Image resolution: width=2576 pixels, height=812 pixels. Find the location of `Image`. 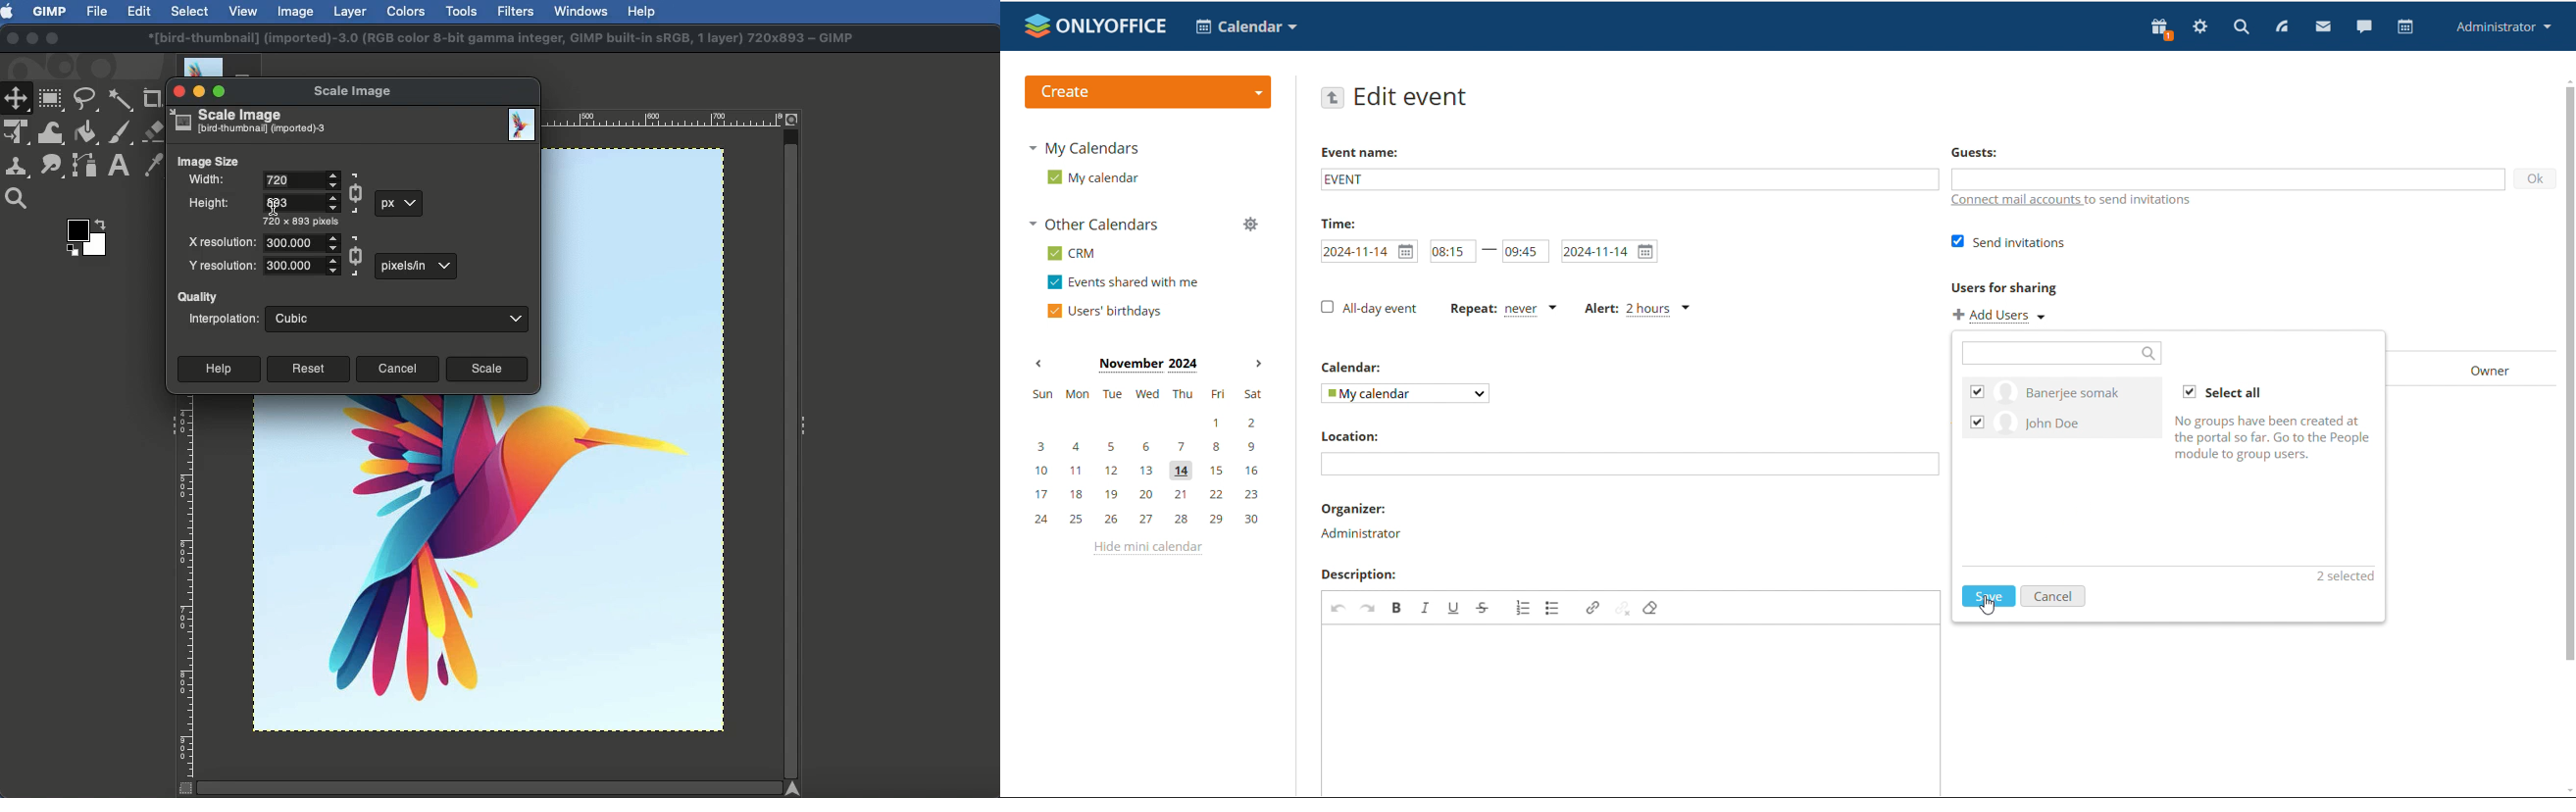

Image is located at coordinates (295, 13).